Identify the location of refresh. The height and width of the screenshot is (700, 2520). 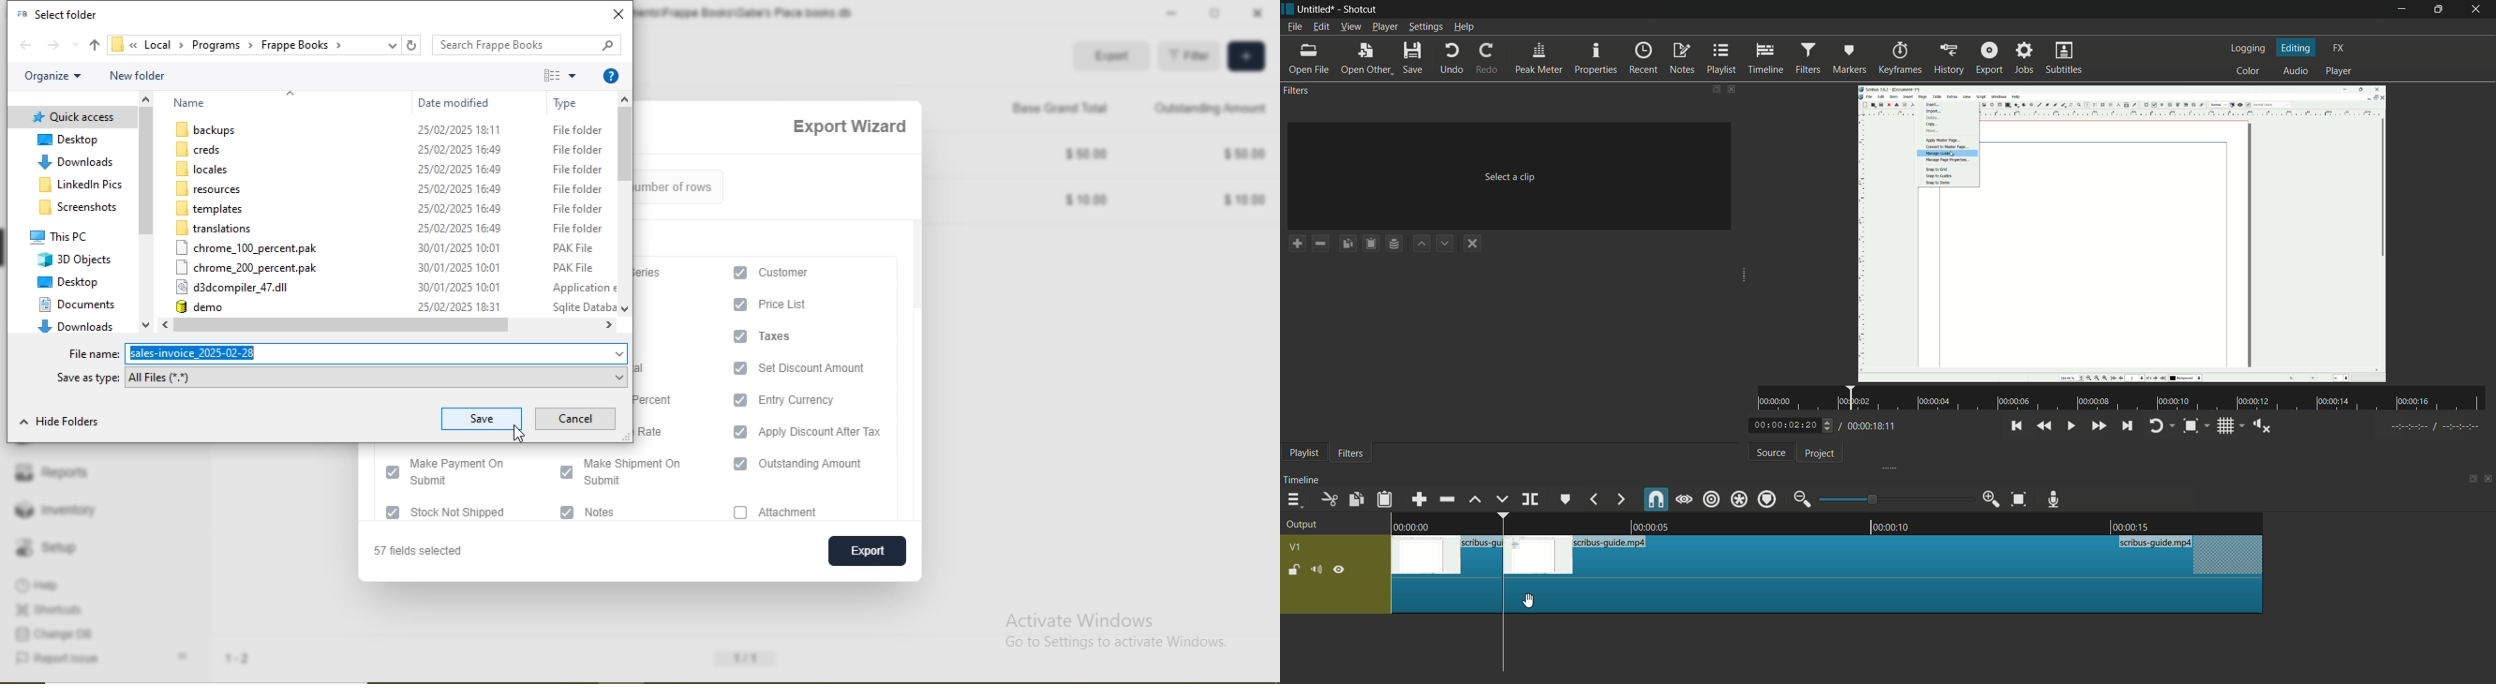
(414, 47).